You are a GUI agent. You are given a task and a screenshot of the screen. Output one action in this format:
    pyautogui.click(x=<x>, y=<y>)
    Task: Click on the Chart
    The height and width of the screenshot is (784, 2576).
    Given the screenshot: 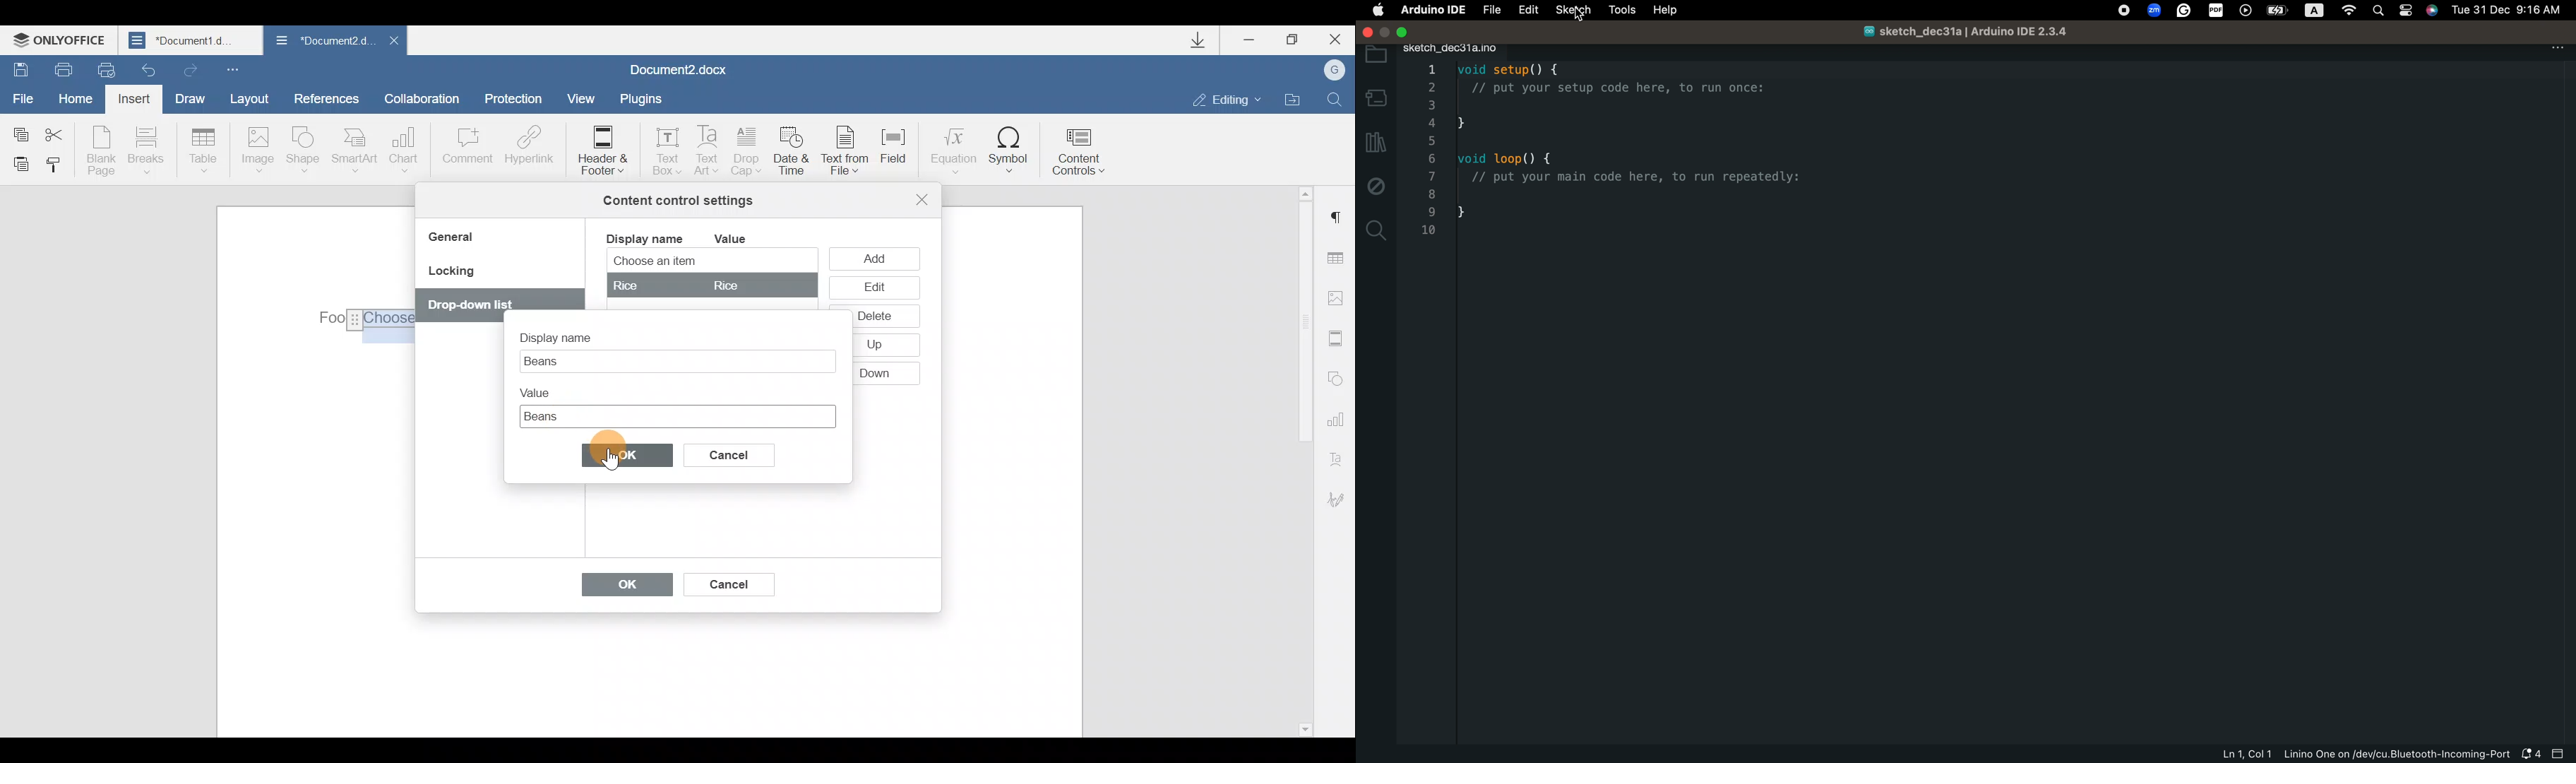 What is the action you would take?
    pyautogui.click(x=407, y=150)
    